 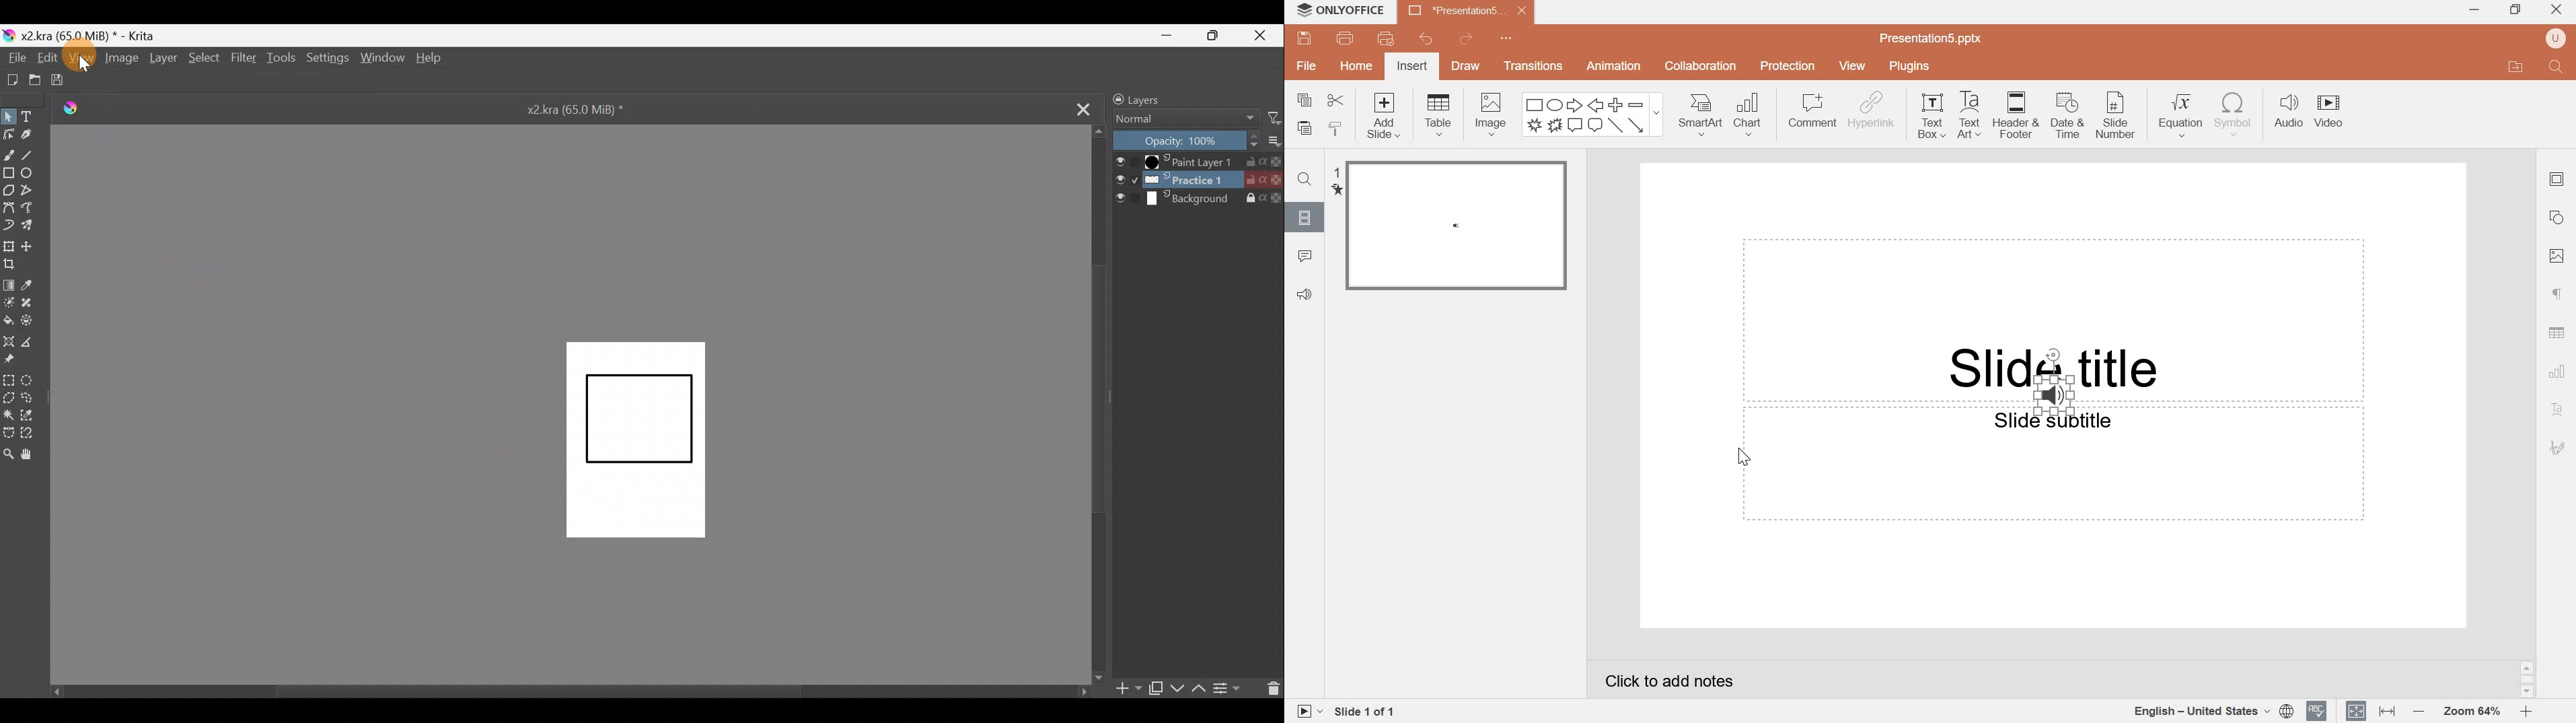 What do you see at coordinates (38, 435) in the screenshot?
I see `Magnetic curve selection tool` at bounding box center [38, 435].